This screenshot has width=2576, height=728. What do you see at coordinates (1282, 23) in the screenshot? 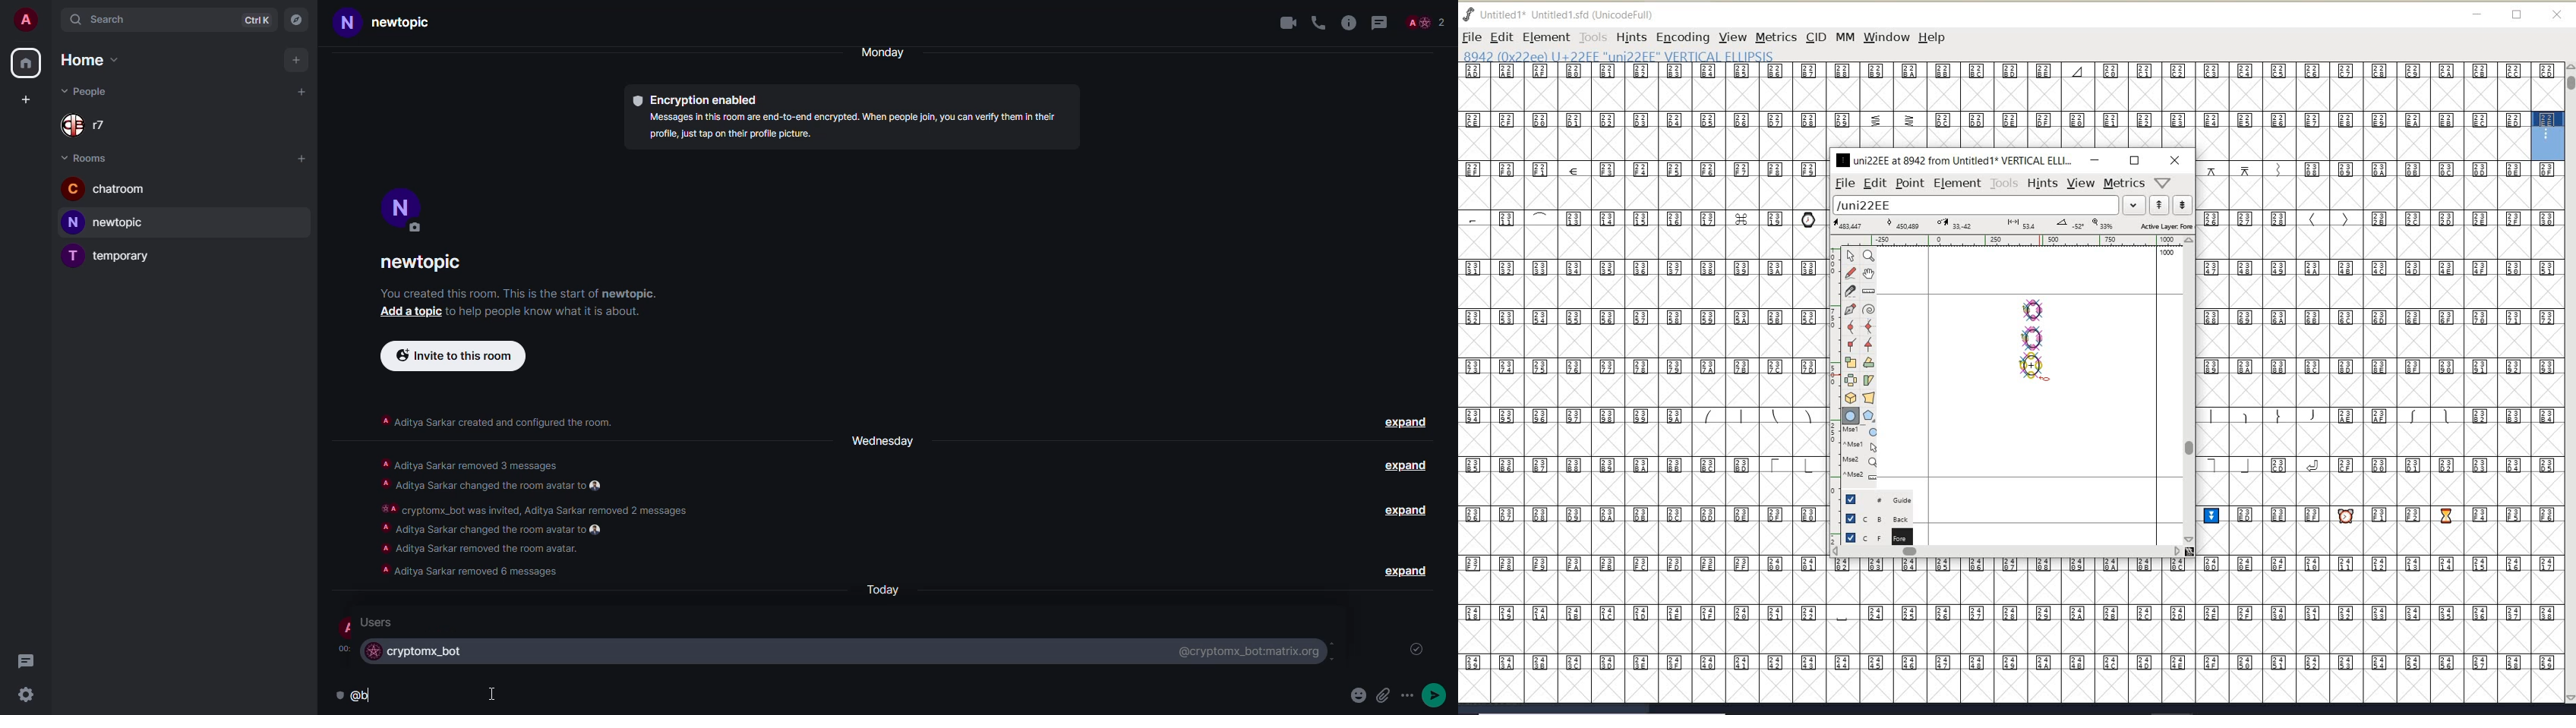
I see `video` at bounding box center [1282, 23].